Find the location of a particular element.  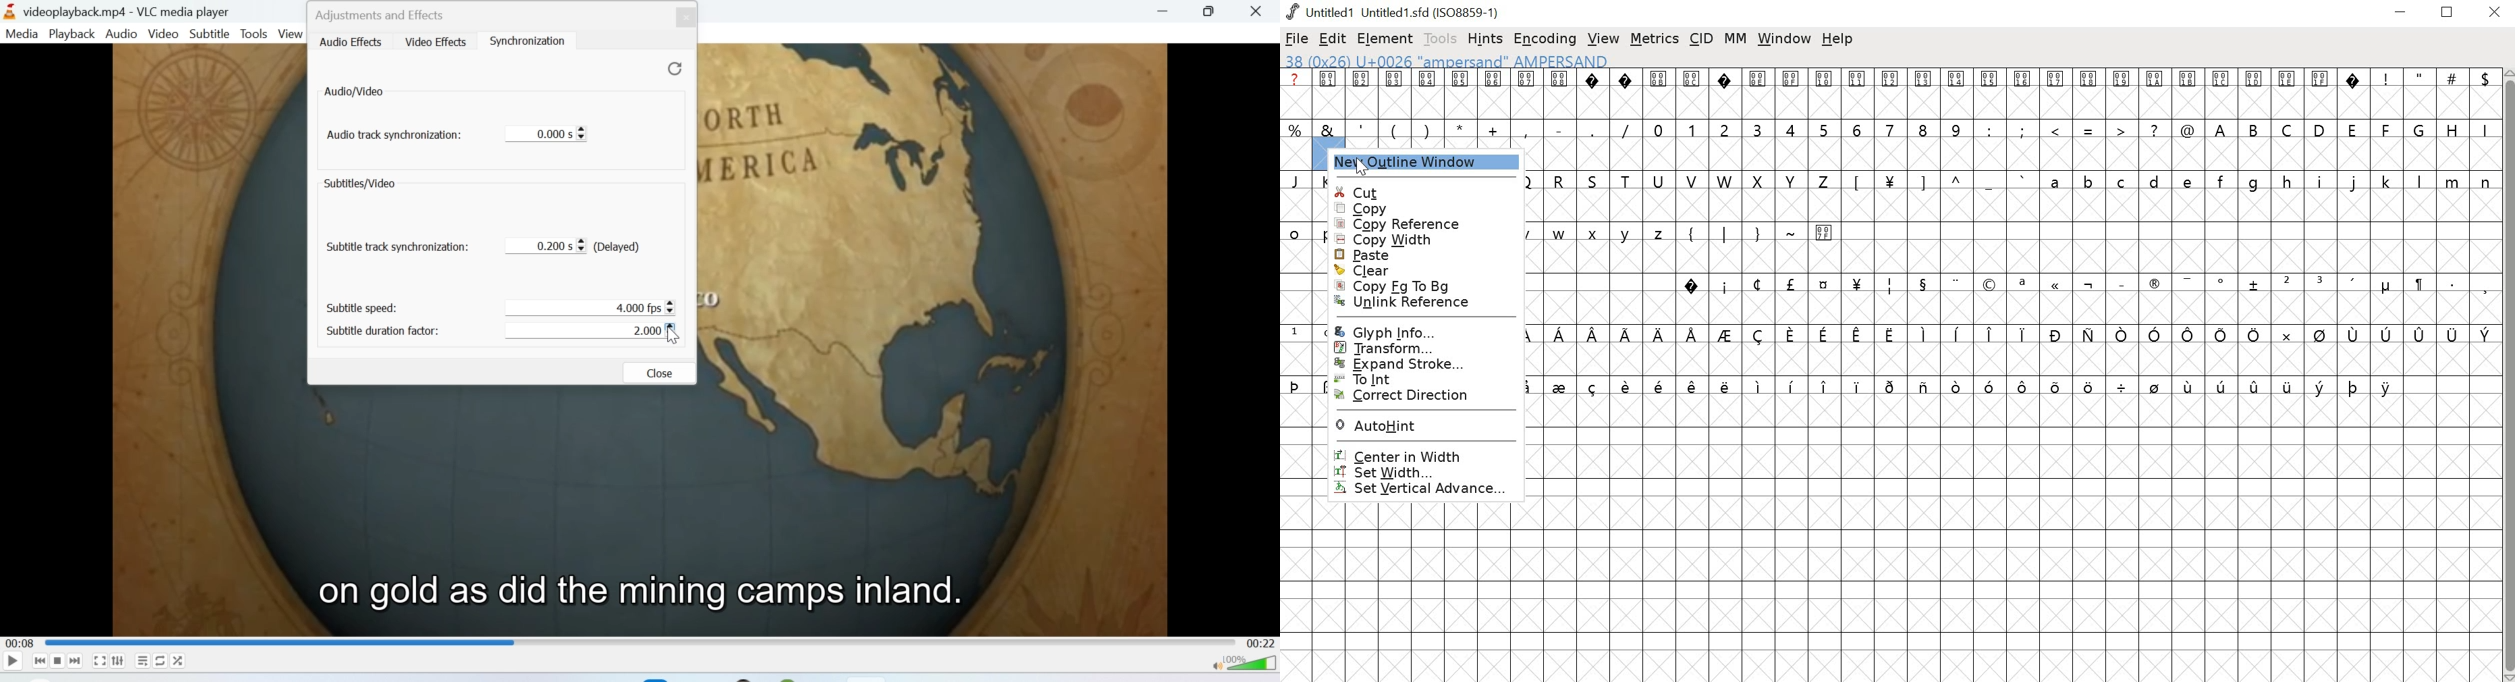

edit is located at coordinates (1333, 40).